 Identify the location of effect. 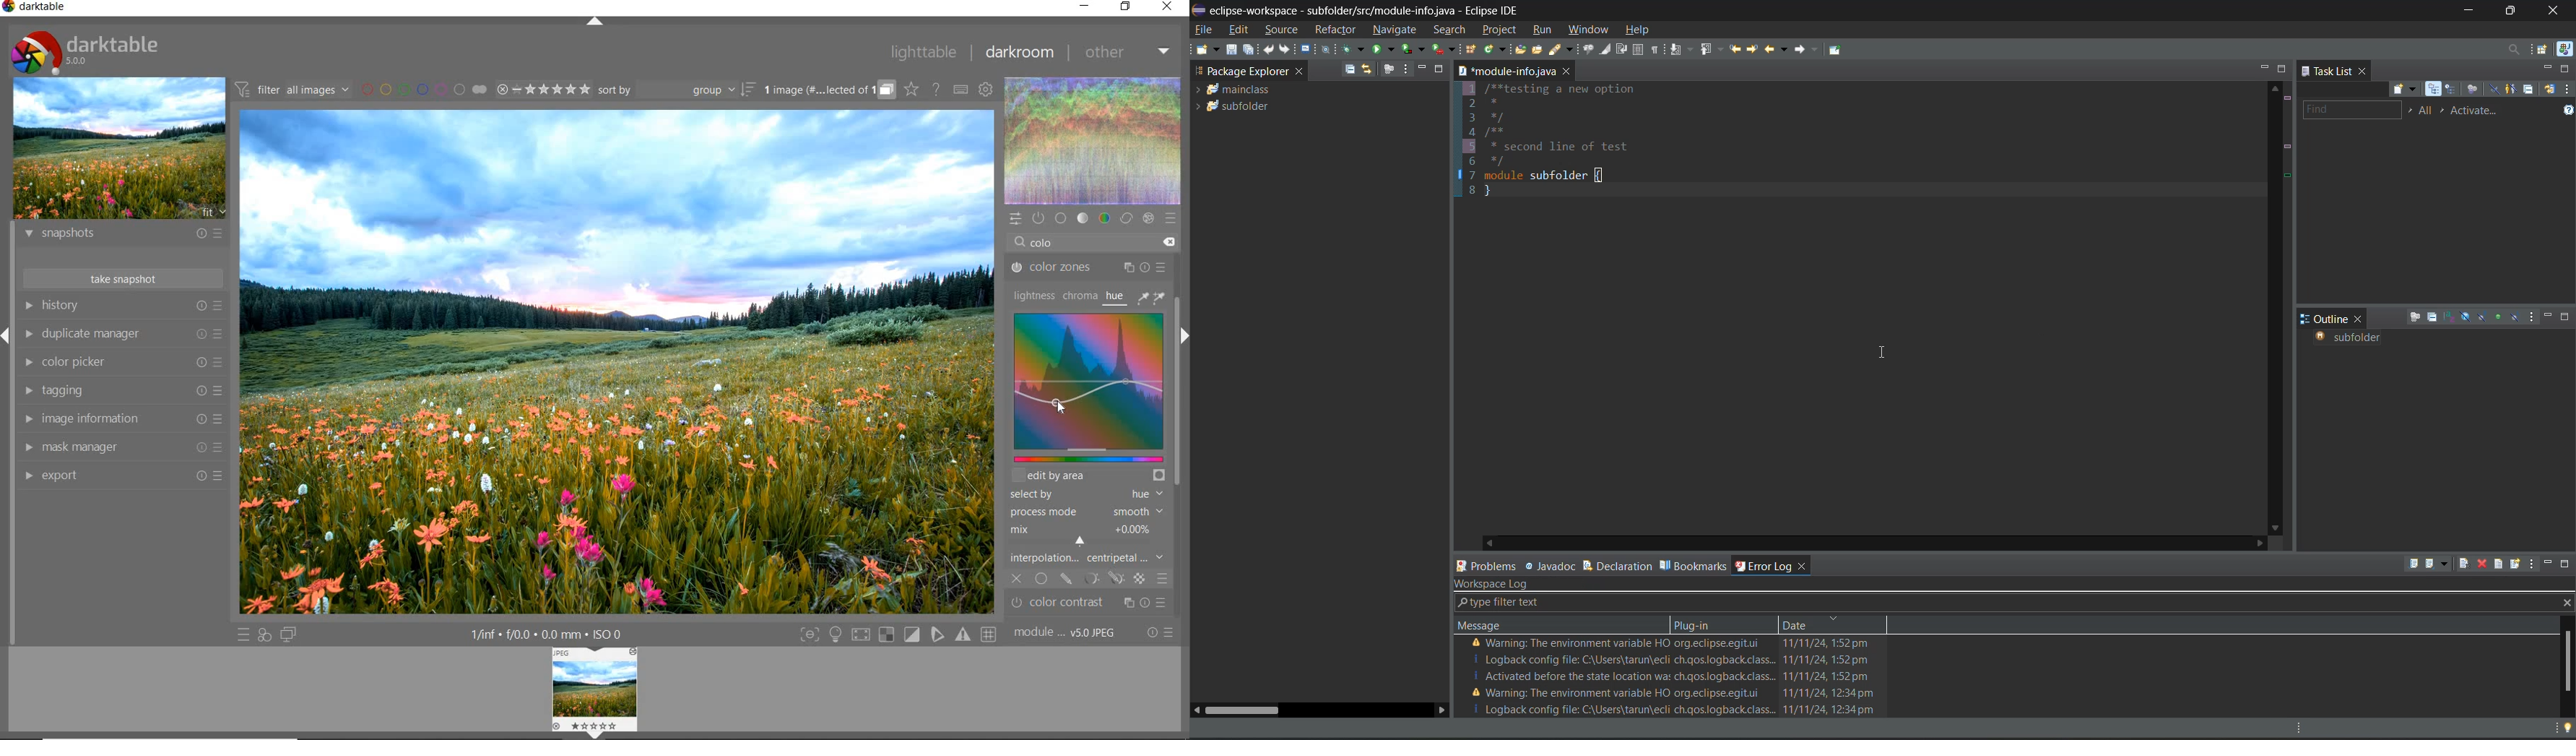
(1148, 219).